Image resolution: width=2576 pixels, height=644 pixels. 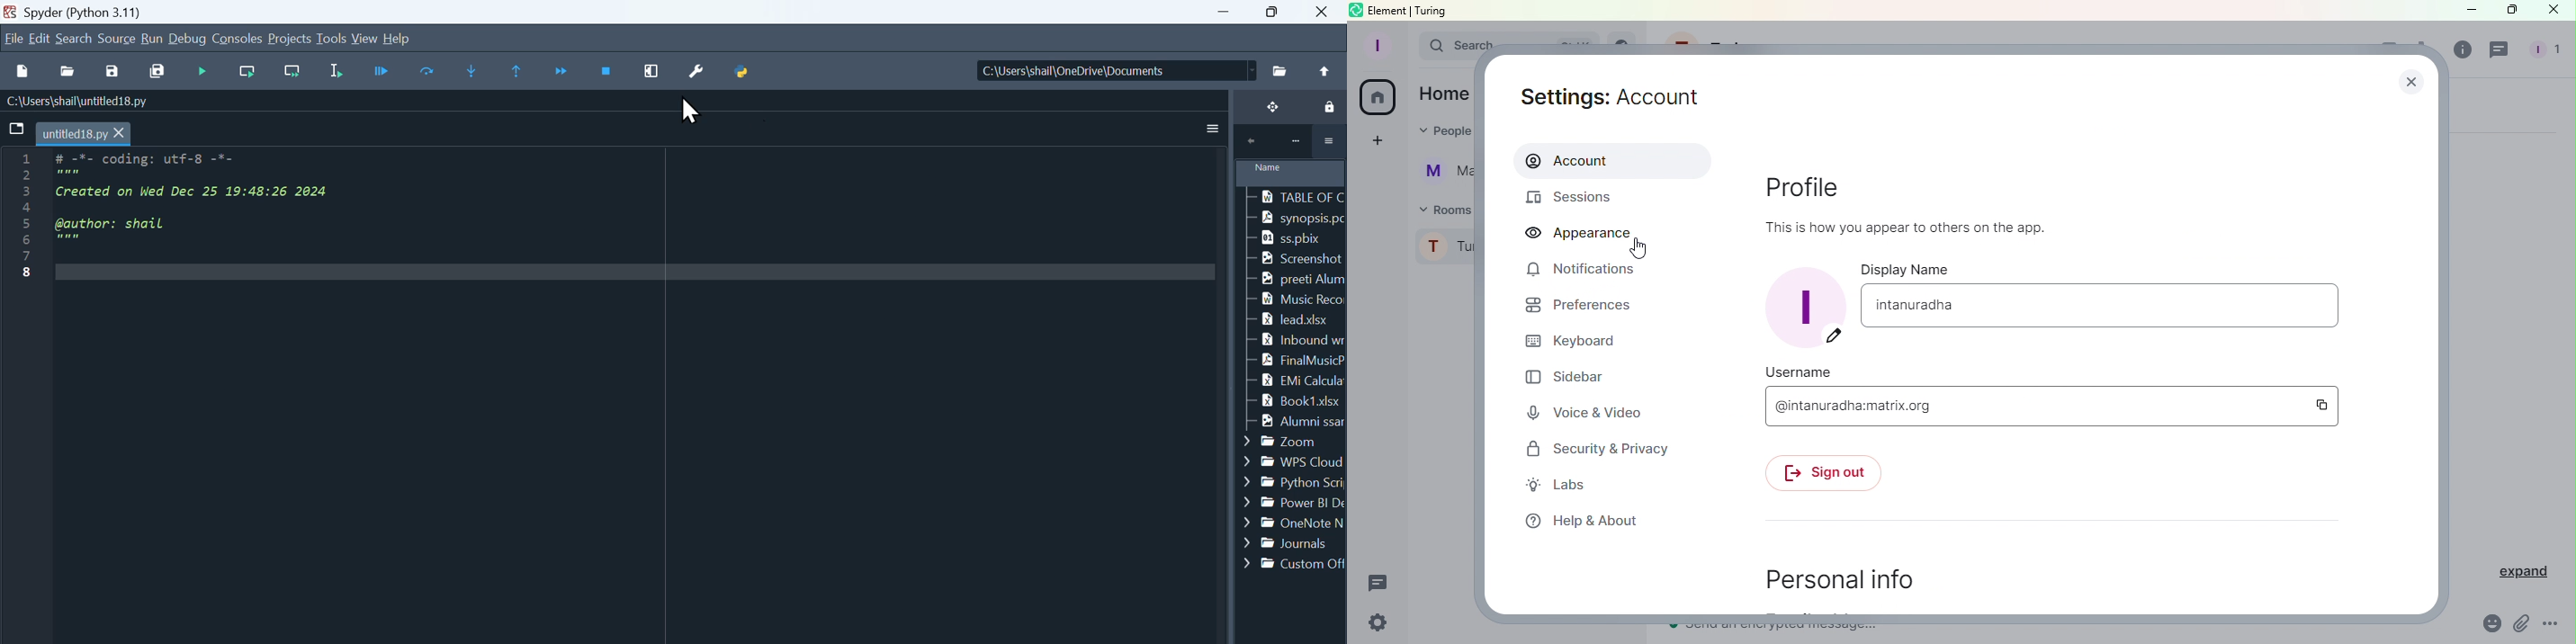 What do you see at coordinates (156, 69) in the screenshot?
I see `Save all` at bounding box center [156, 69].